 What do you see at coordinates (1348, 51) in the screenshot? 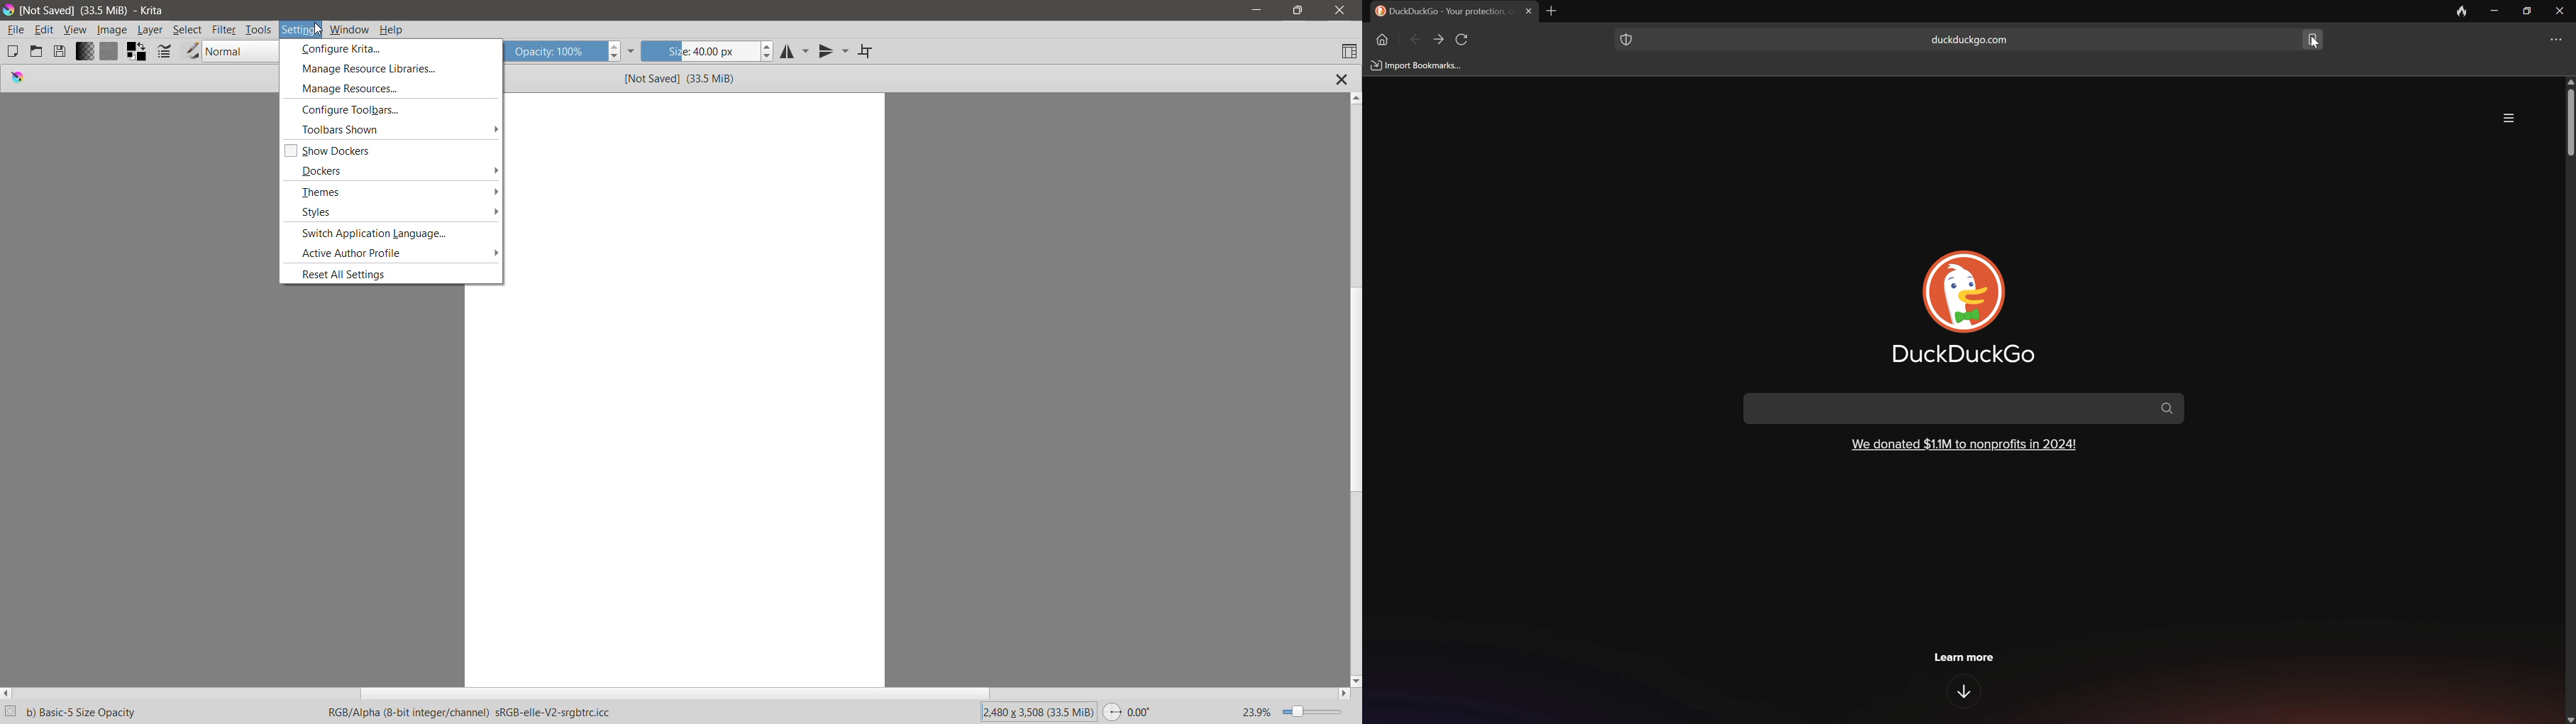
I see `Choose workspace` at bounding box center [1348, 51].